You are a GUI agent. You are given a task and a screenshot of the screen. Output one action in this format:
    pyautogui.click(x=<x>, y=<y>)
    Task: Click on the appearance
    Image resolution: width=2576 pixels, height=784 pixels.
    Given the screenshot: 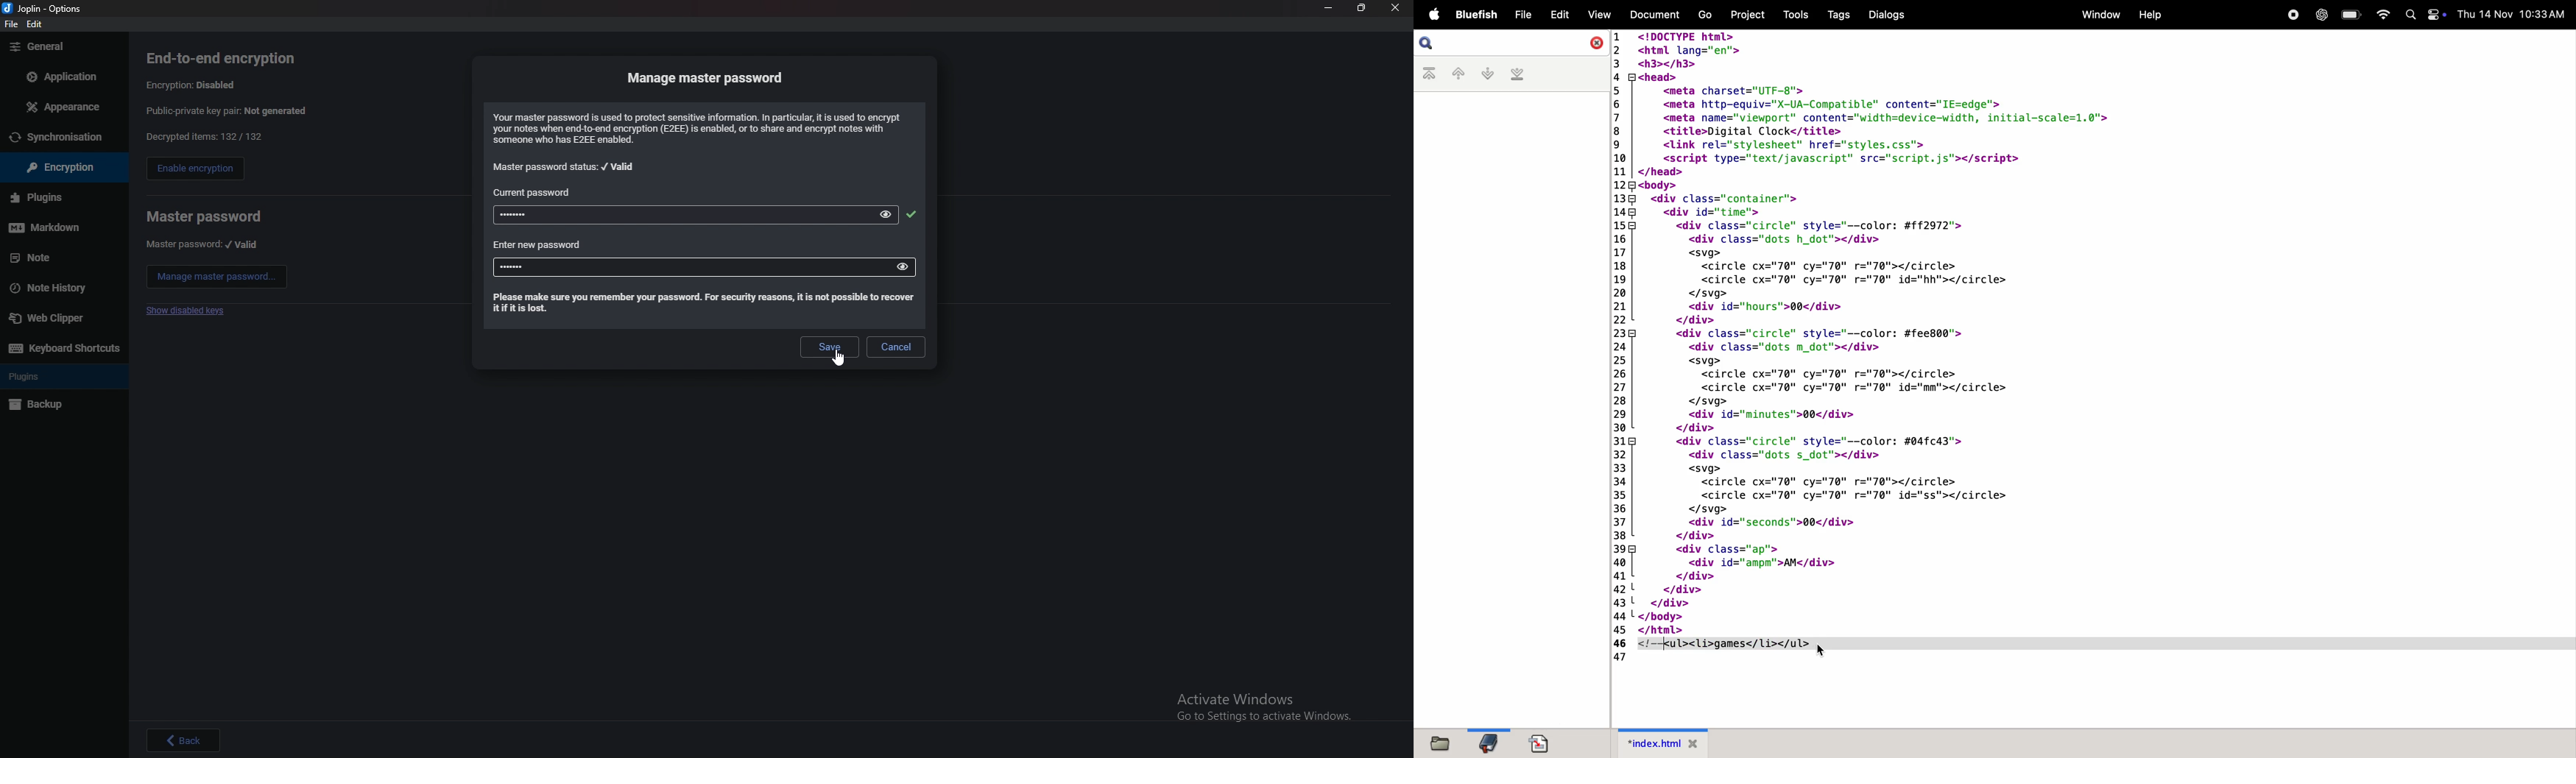 What is the action you would take?
    pyautogui.click(x=61, y=107)
    